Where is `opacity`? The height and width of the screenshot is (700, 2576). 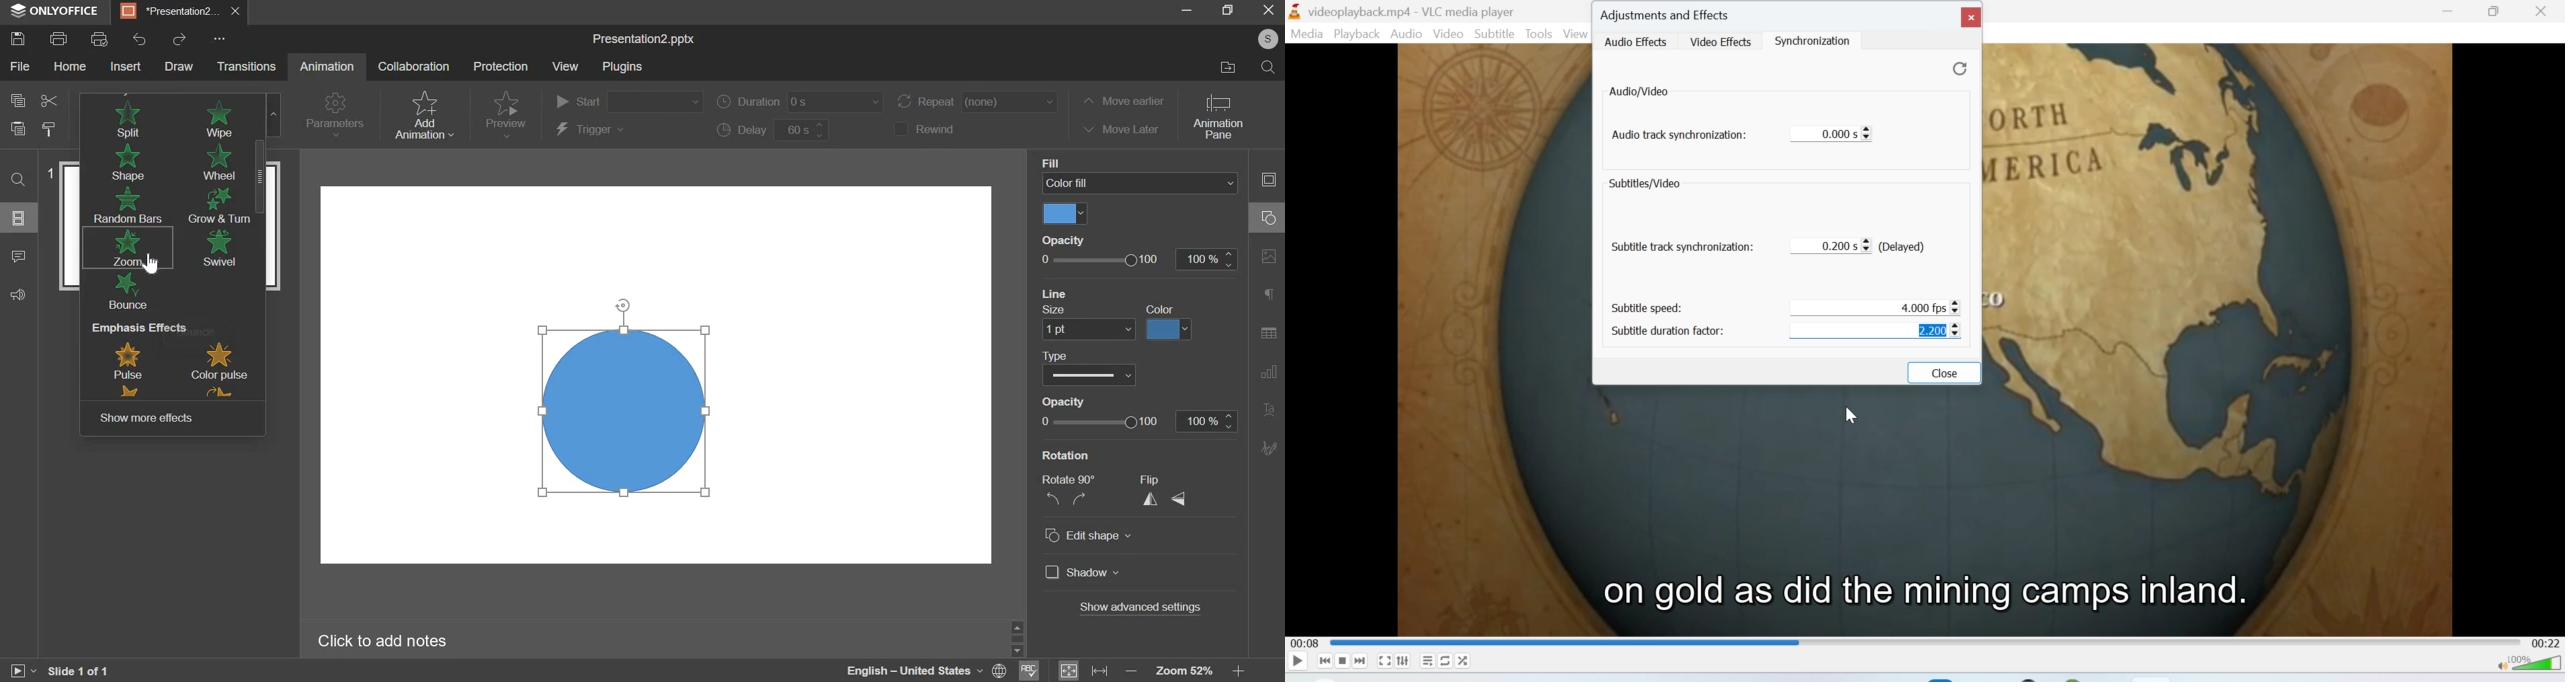
opacity is located at coordinates (1063, 312).